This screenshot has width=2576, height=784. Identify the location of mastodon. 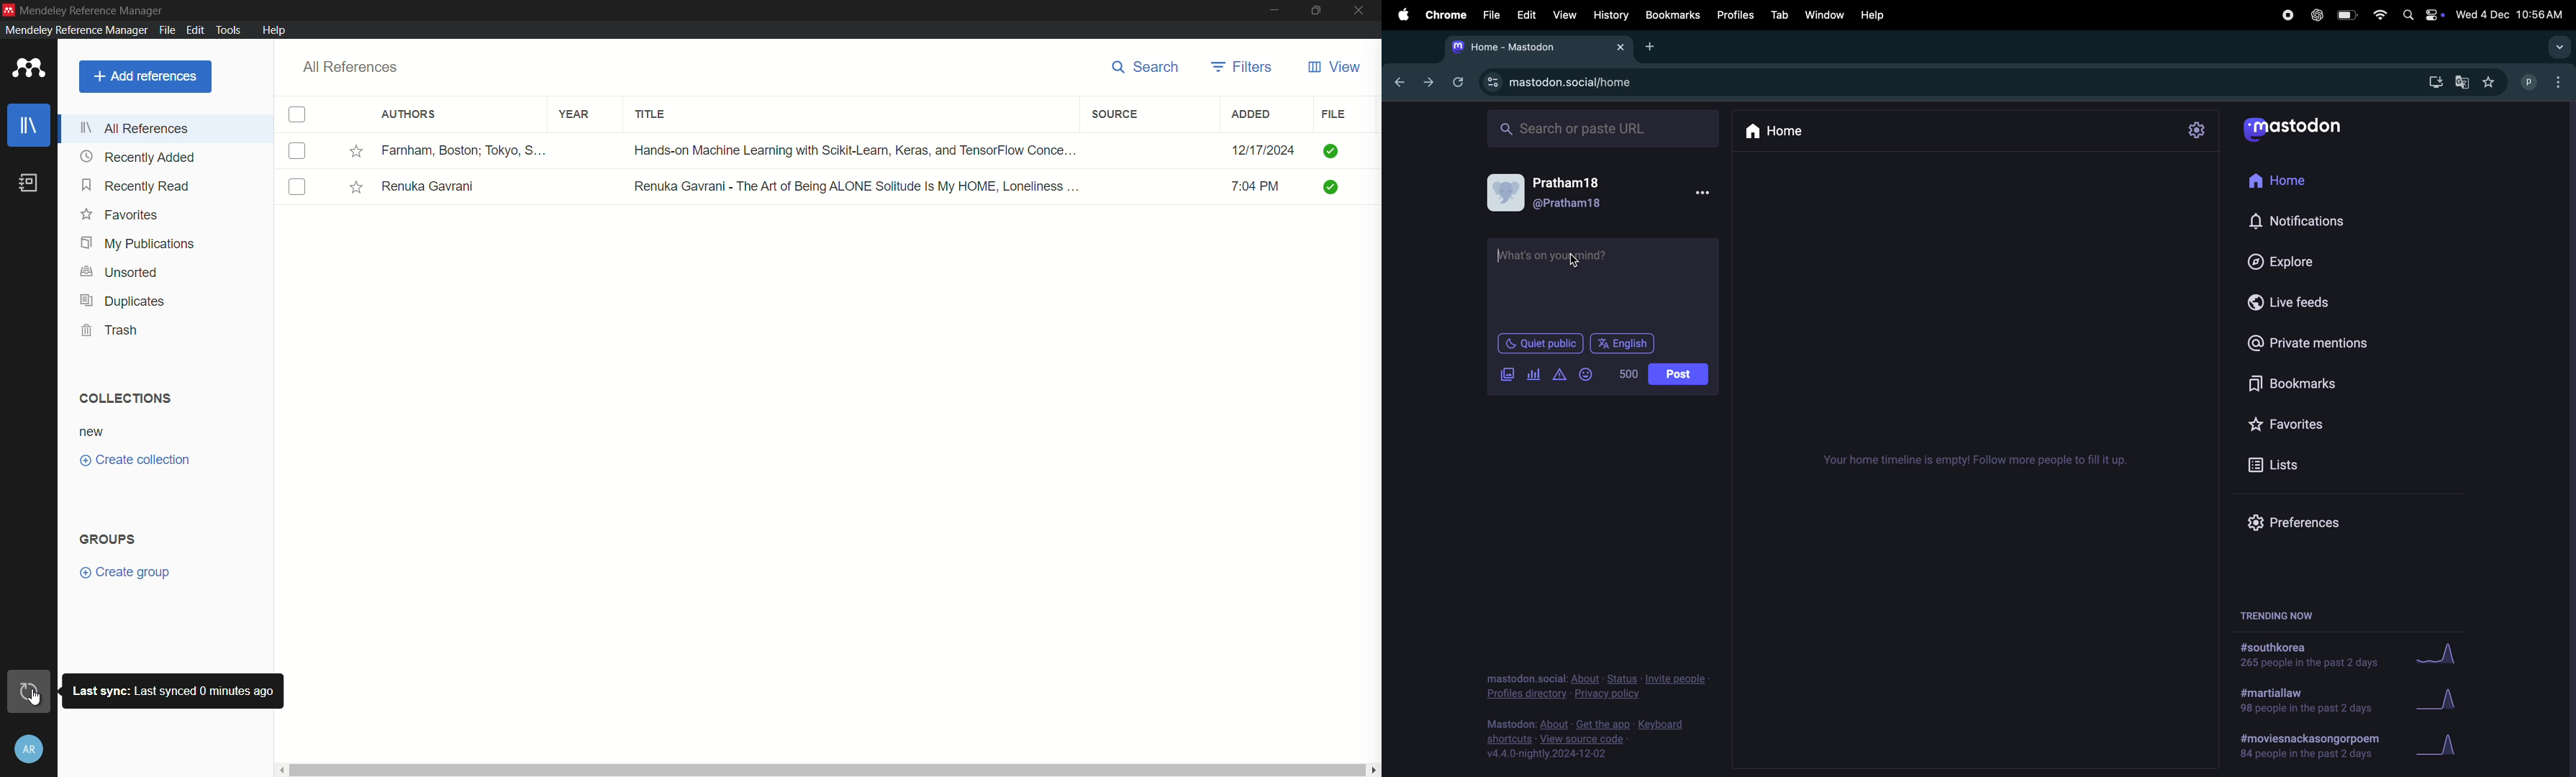
(2294, 128).